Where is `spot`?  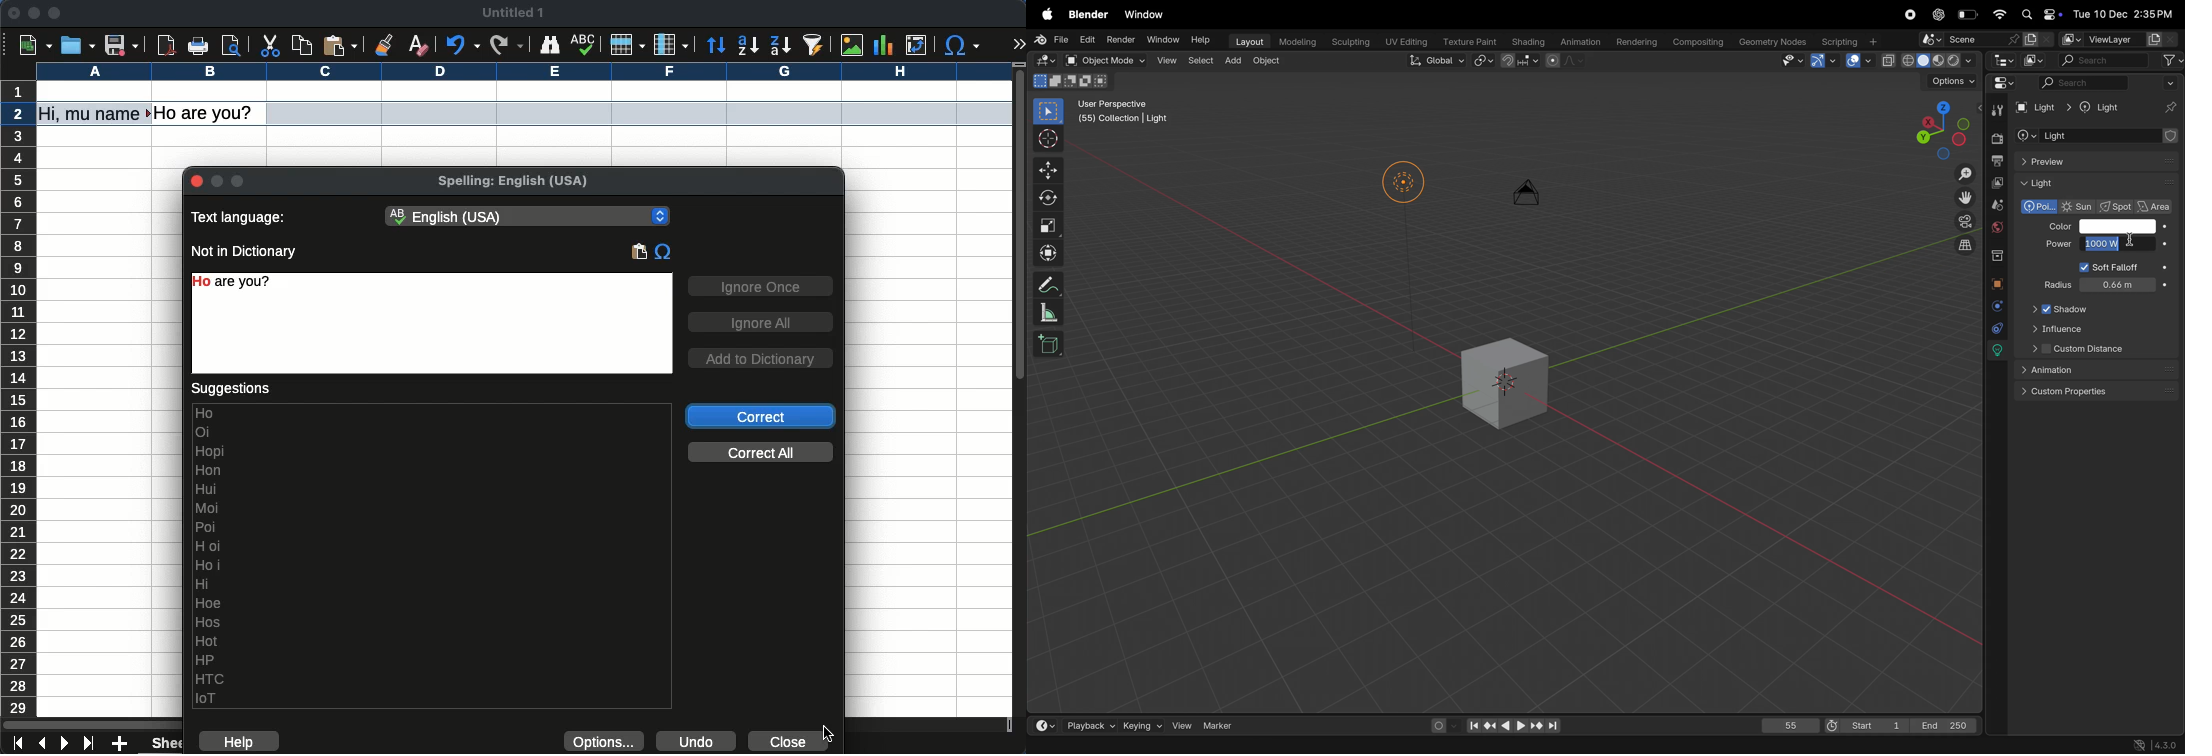 spot is located at coordinates (2118, 207).